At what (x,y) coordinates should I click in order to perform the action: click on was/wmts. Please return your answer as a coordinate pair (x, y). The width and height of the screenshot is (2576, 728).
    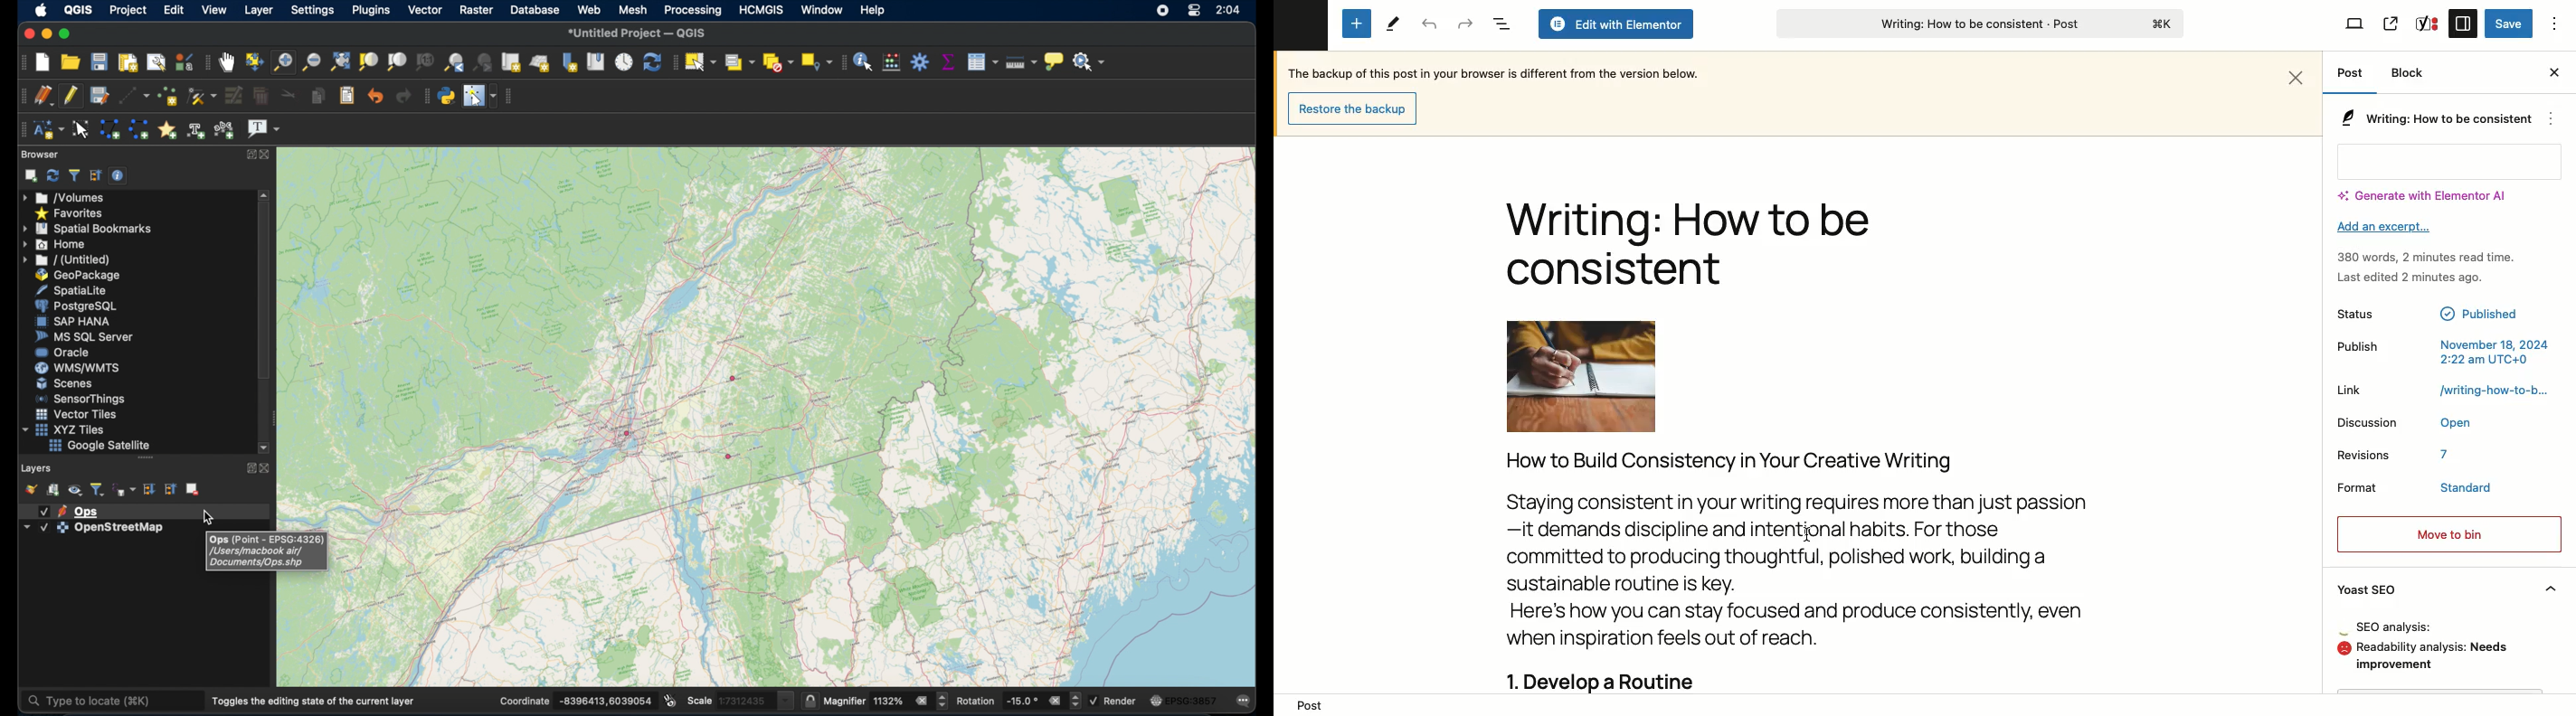
    Looking at the image, I should click on (74, 368).